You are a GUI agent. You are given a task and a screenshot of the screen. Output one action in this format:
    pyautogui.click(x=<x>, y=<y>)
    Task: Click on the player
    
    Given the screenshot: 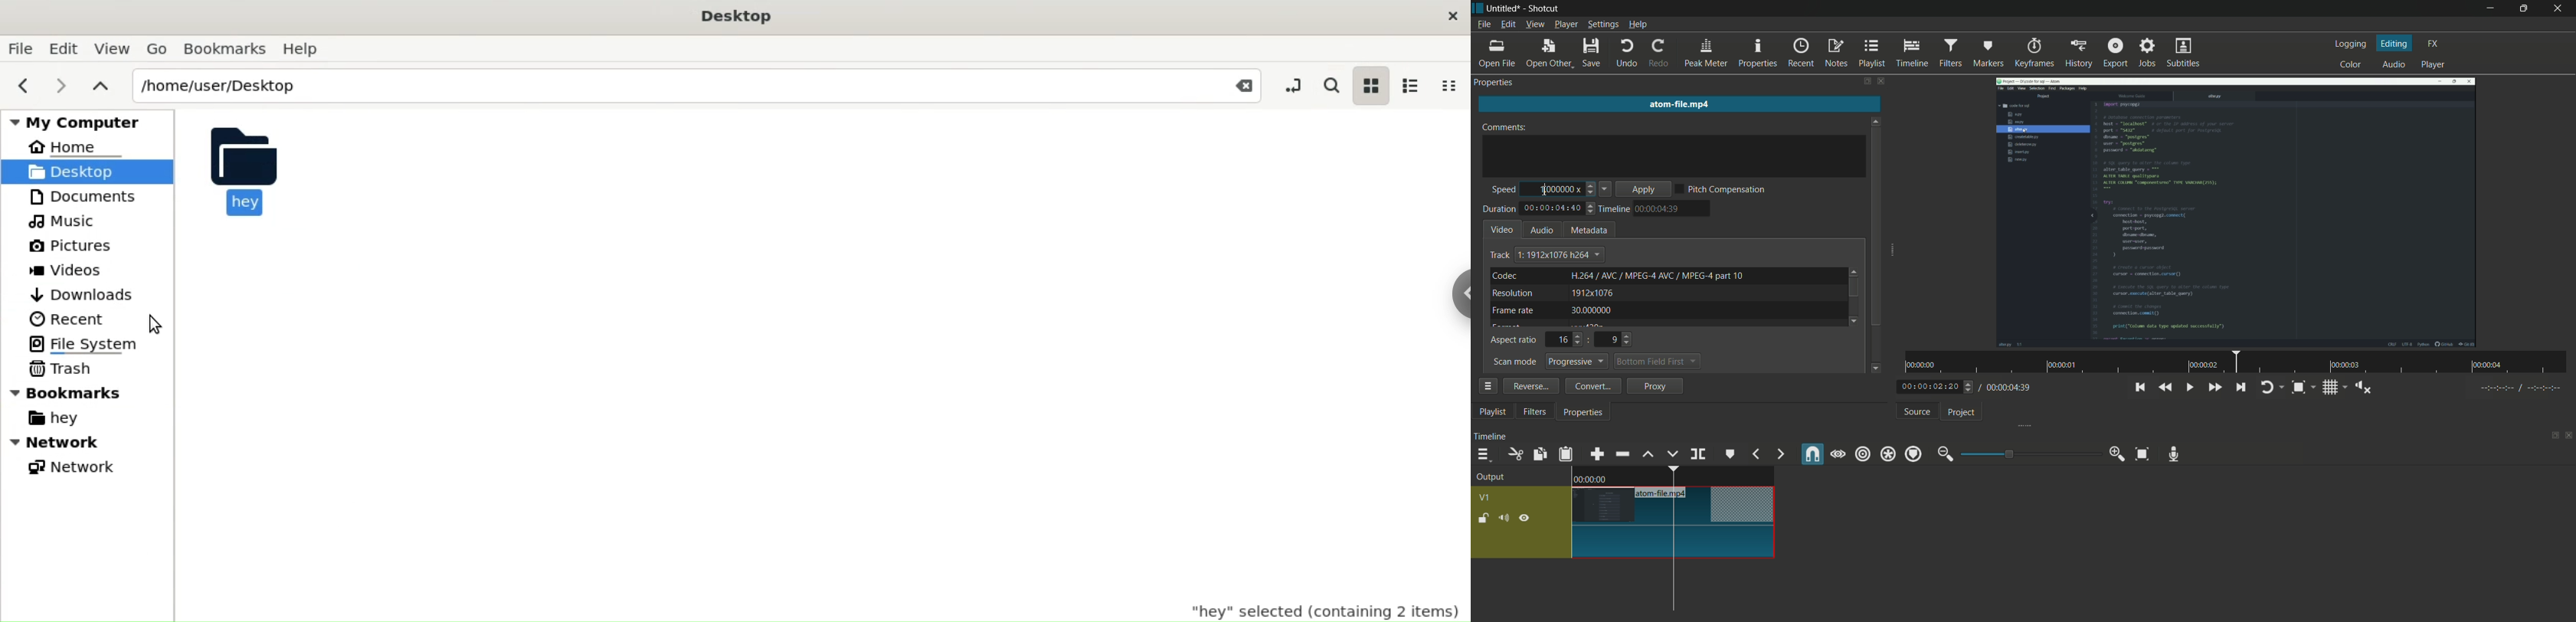 What is the action you would take?
    pyautogui.click(x=2436, y=65)
    